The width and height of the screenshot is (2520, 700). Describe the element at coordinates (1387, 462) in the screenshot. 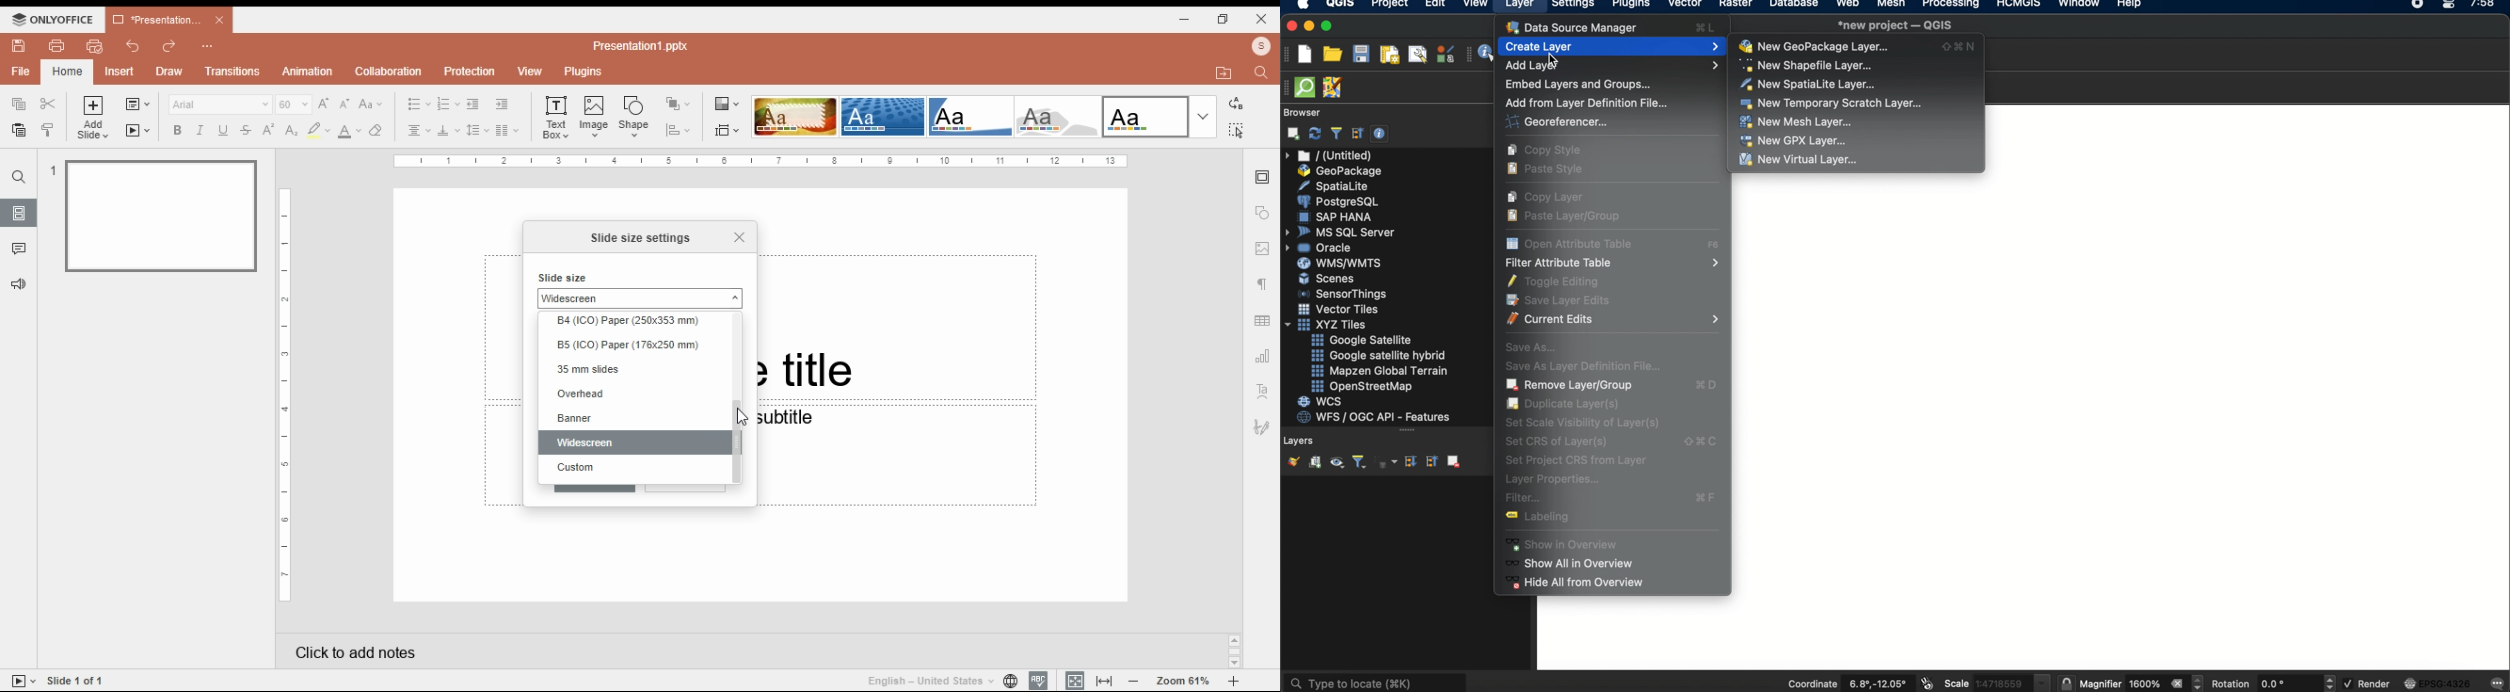

I see `filter legend by expression` at that location.